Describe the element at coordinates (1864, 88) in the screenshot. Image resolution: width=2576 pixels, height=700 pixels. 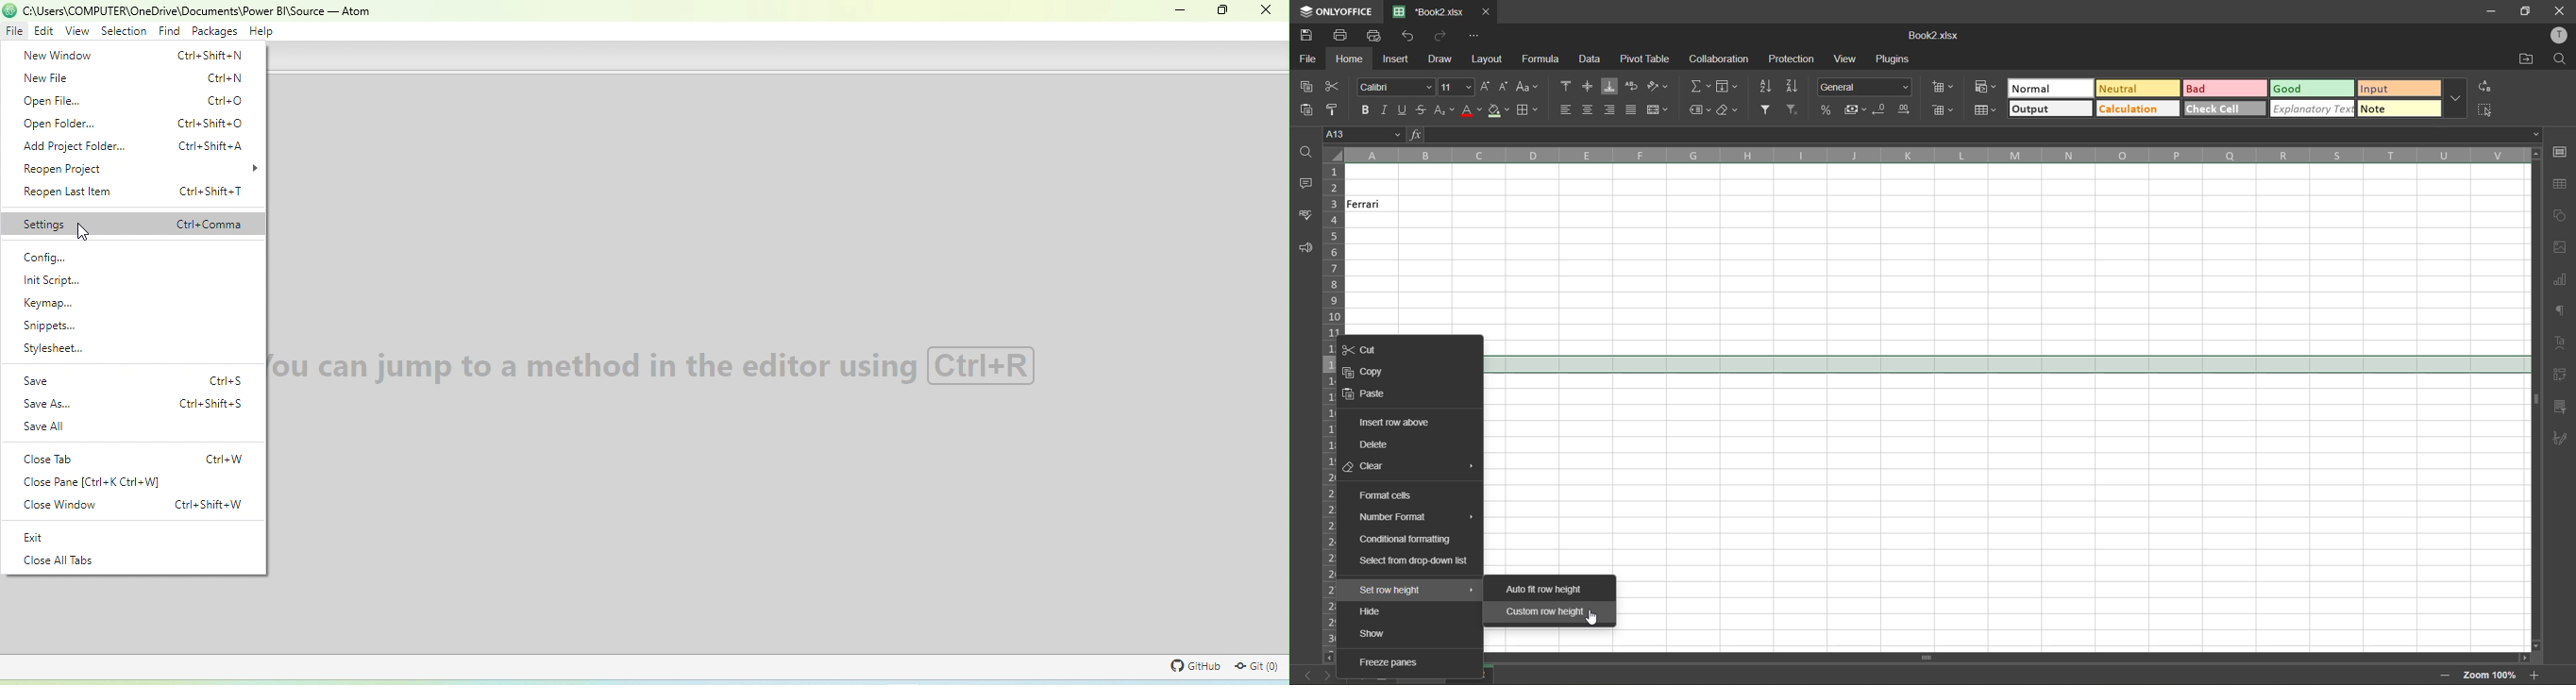
I see `number format` at that location.